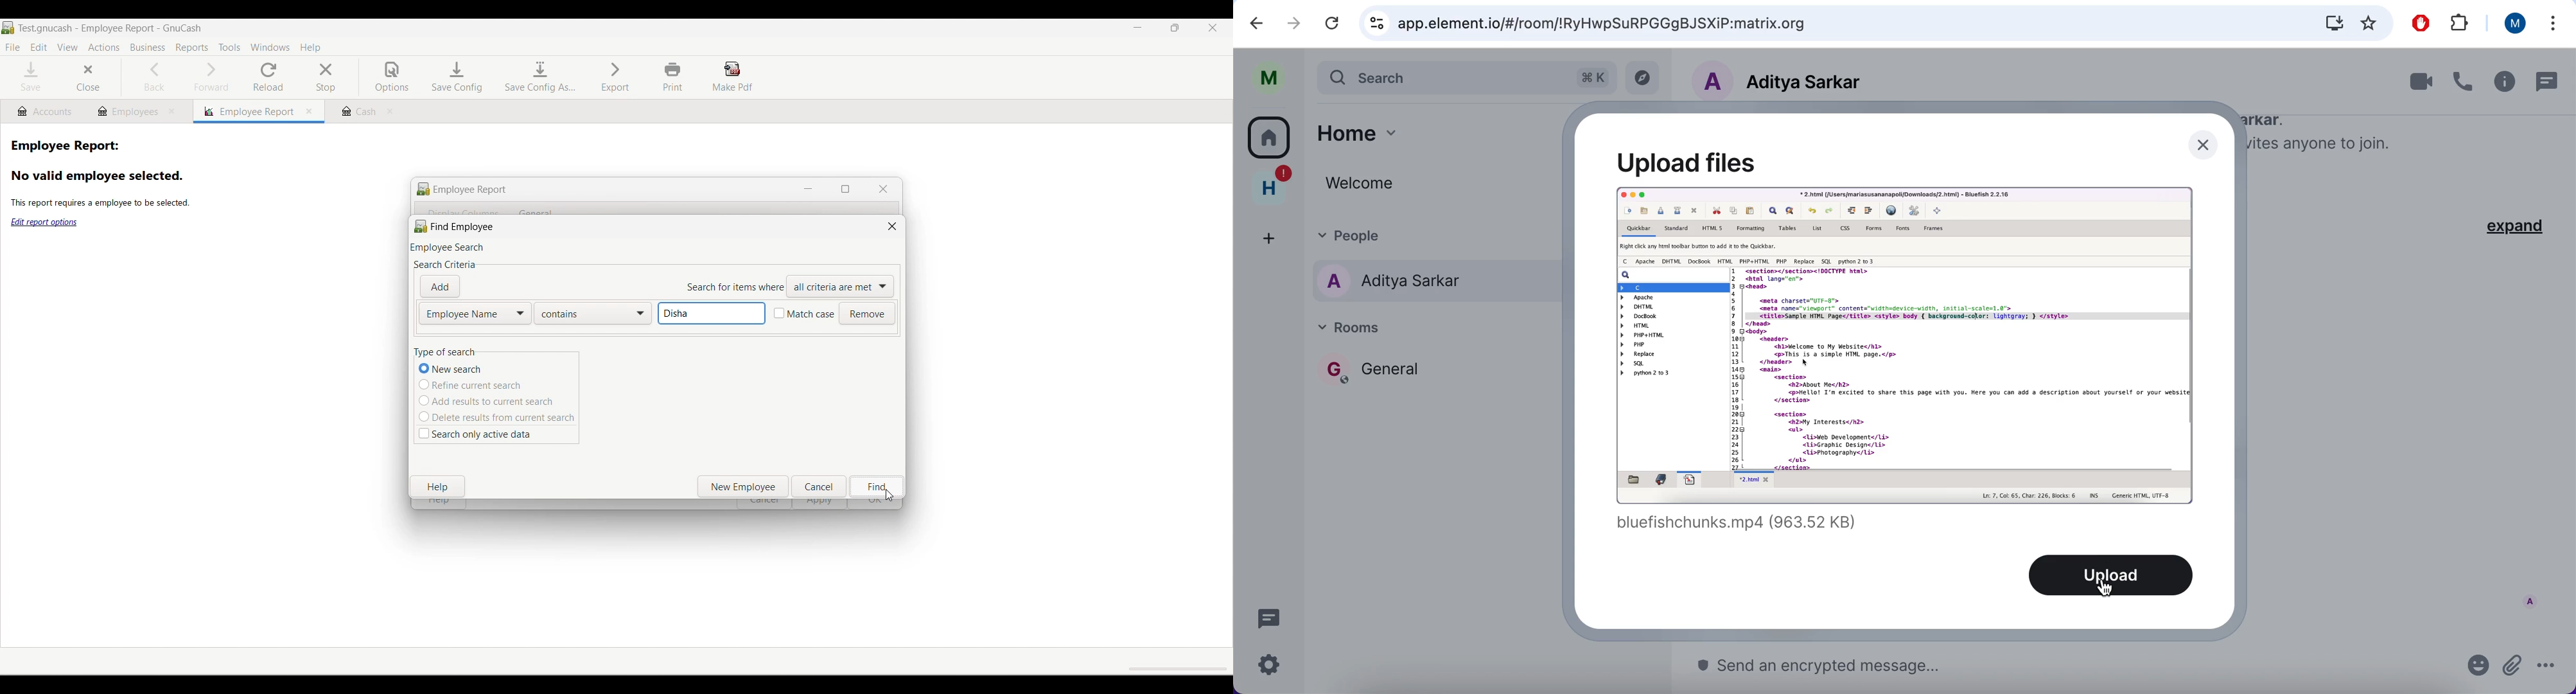 The width and height of the screenshot is (2576, 700). I want to click on call, so click(2462, 81).